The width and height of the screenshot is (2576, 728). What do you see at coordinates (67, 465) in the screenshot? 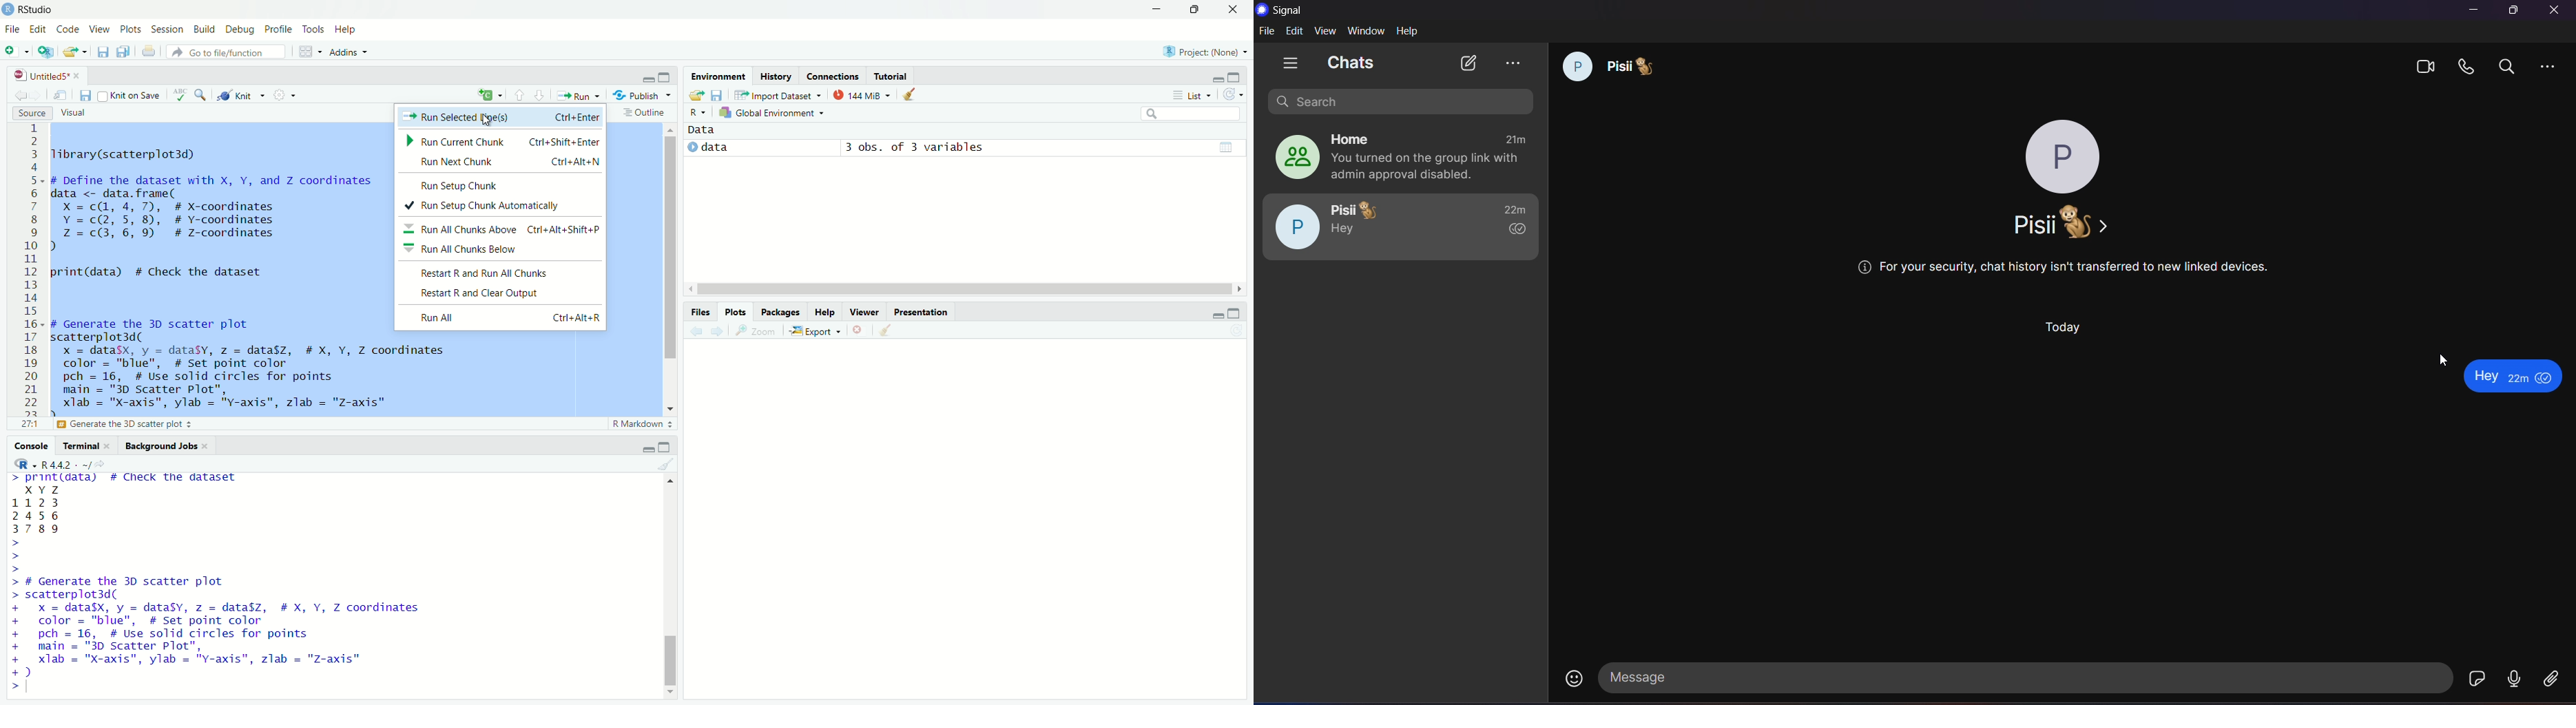
I see `R 4.4.2 . ~/` at bounding box center [67, 465].